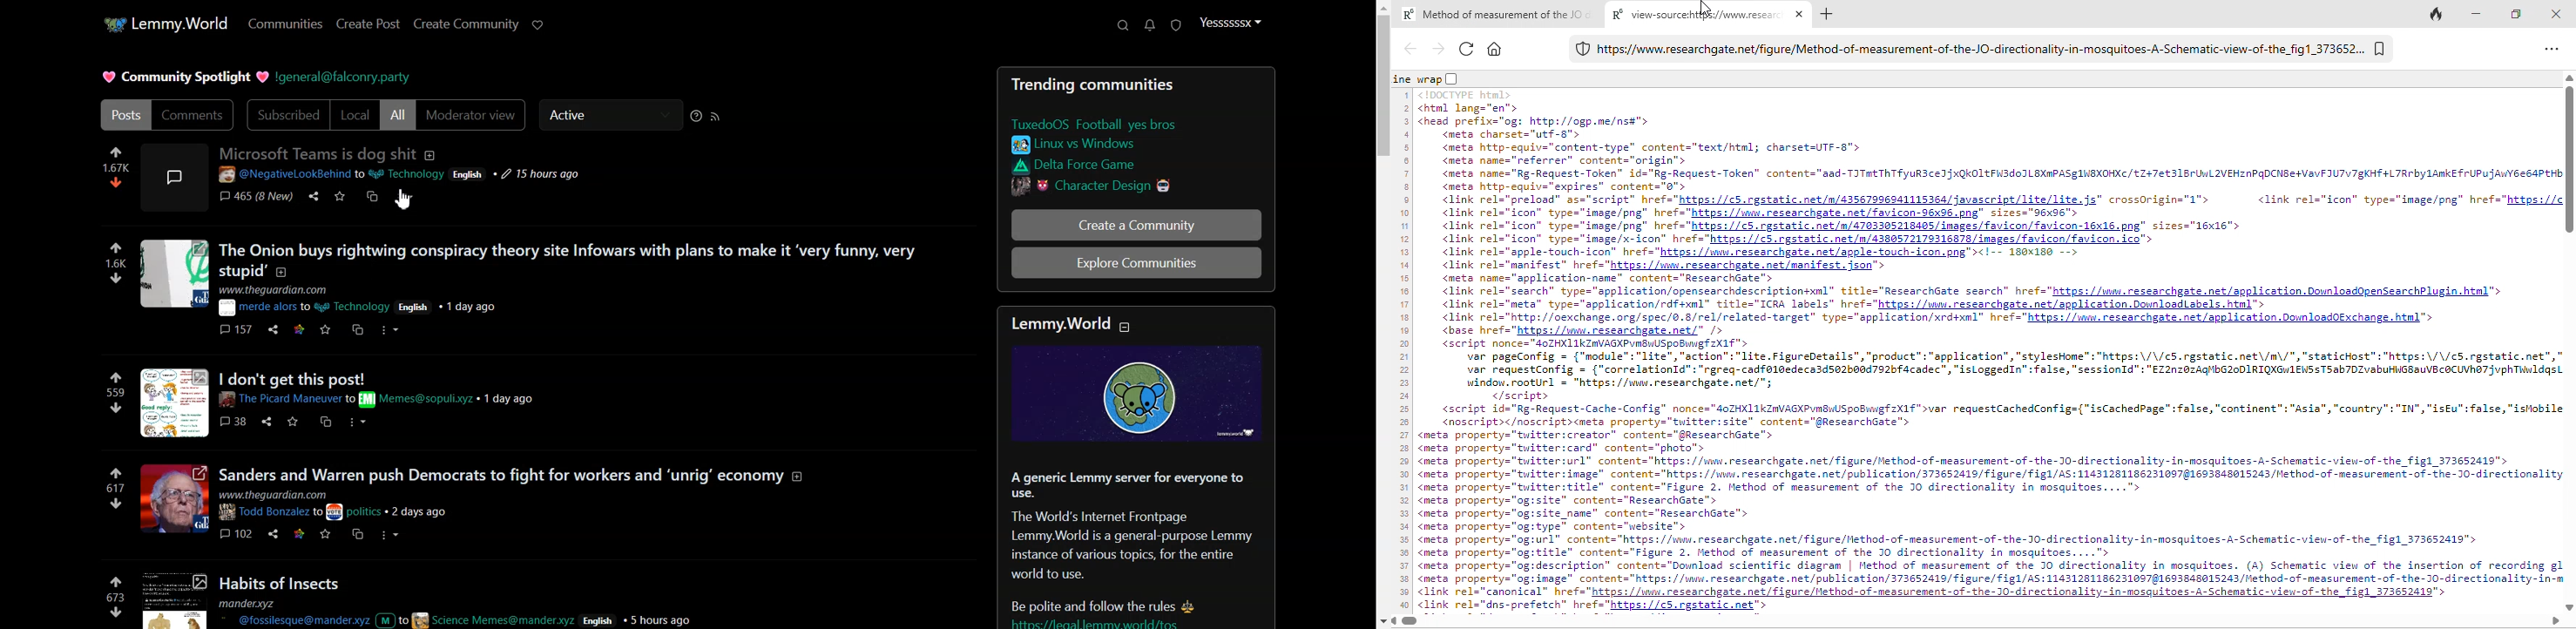 This screenshot has height=644, width=2576. What do you see at coordinates (1135, 83) in the screenshot?
I see `Text` at bounding box center [1135, 83].